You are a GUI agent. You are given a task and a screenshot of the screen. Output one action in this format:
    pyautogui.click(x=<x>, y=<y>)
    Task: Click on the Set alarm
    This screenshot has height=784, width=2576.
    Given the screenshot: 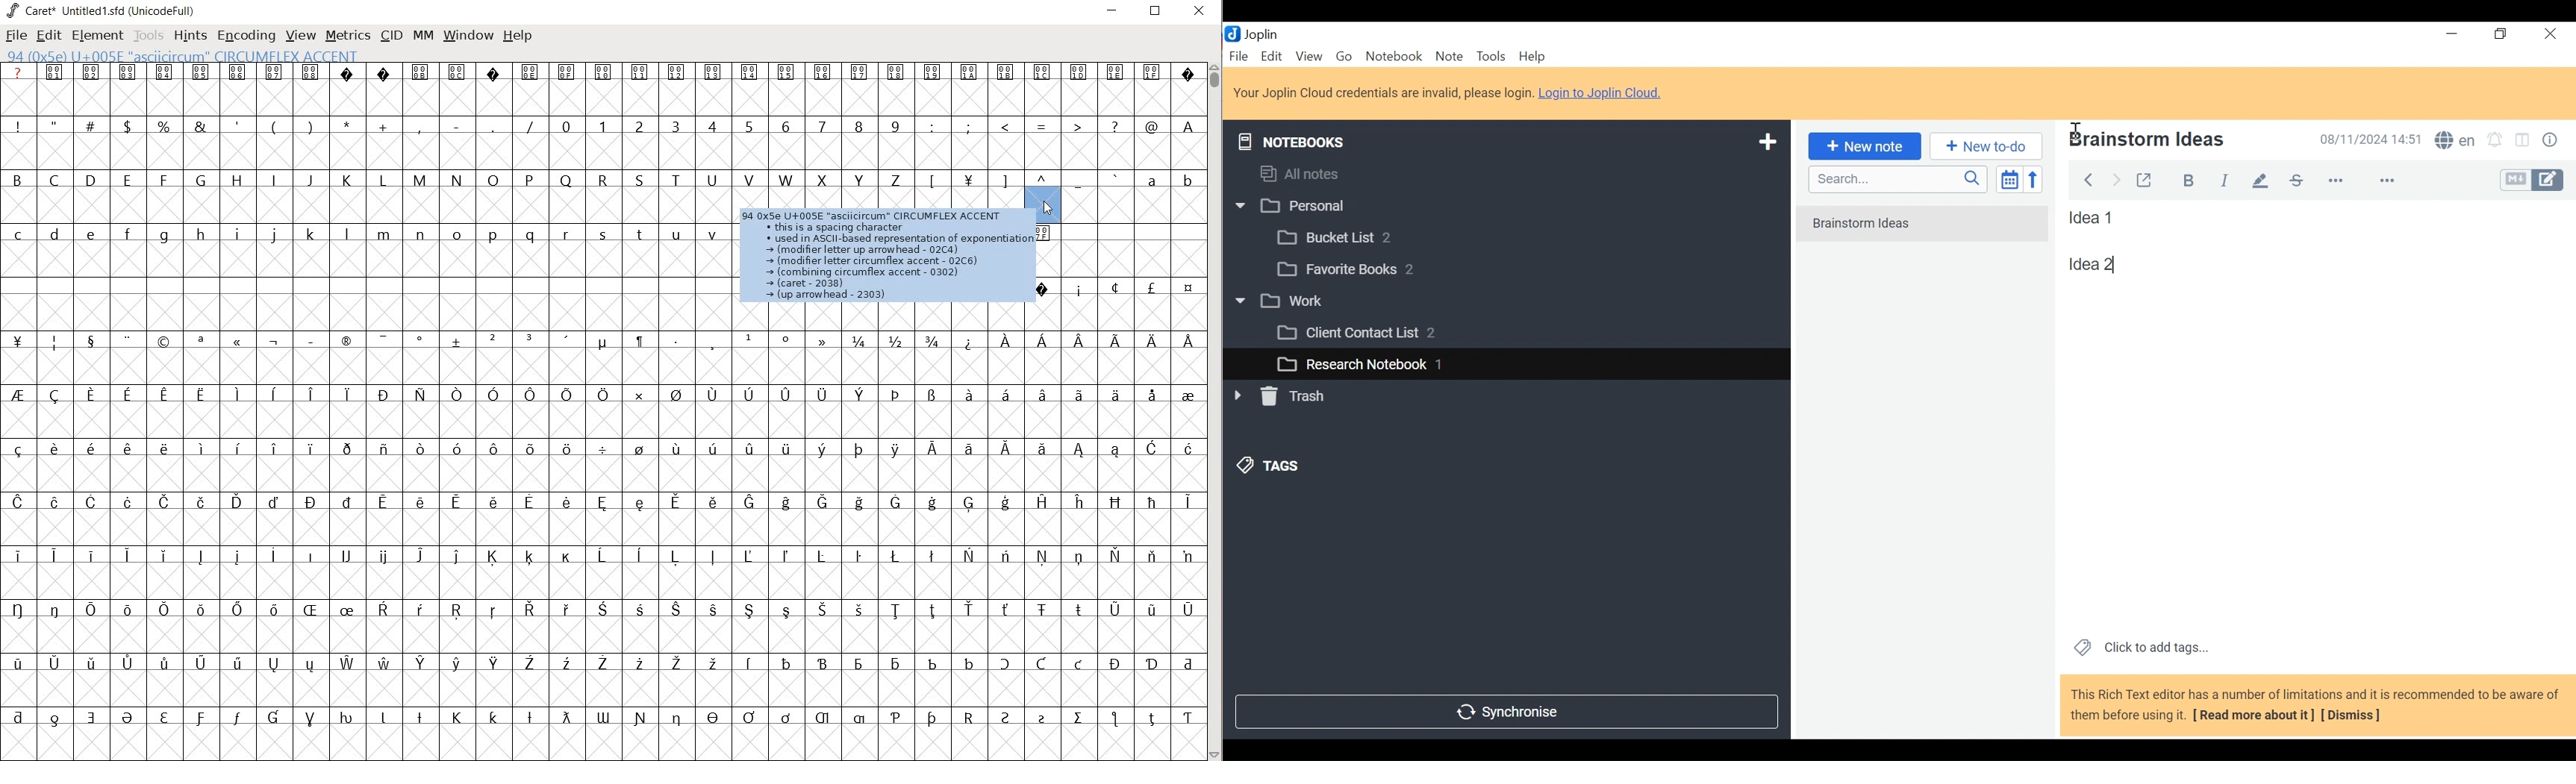 What is the action you would take?
    pyautogui.click(x=2495, y=142)
    